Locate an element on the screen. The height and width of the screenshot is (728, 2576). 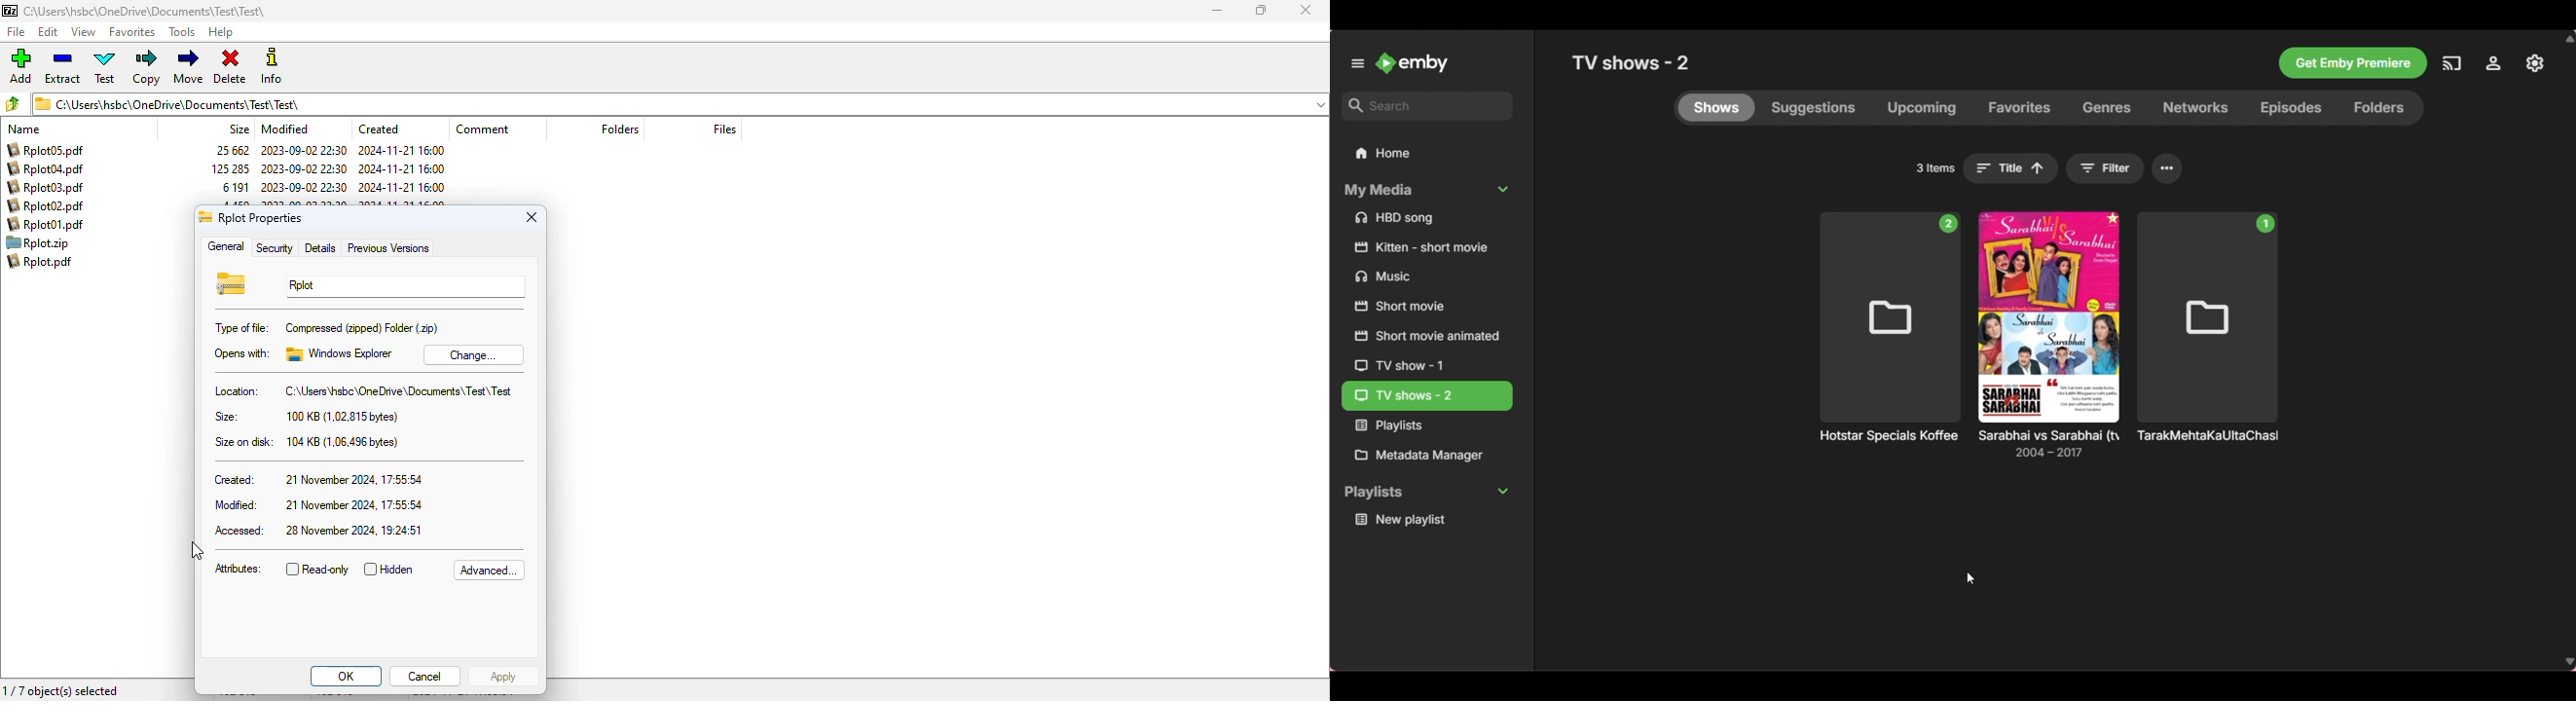
hidden is located at coordinates (388, 569).